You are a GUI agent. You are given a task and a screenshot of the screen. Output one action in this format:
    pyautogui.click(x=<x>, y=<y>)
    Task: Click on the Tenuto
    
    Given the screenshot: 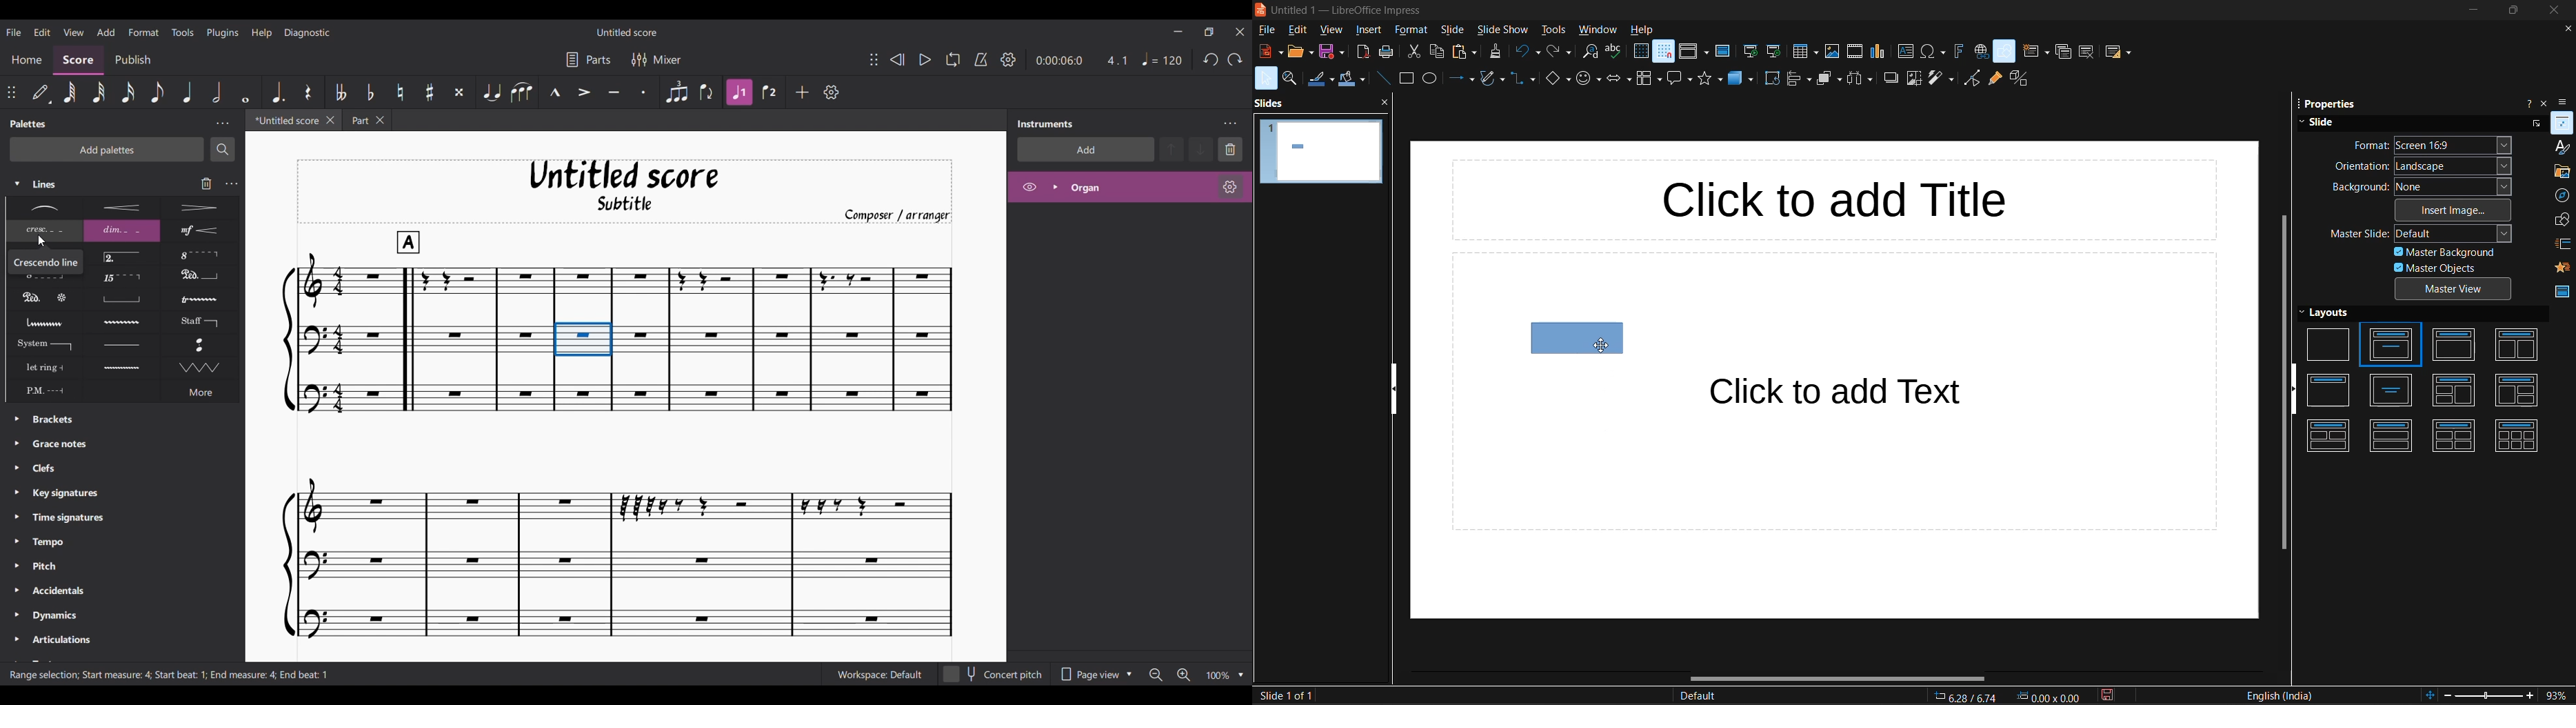 What is the action you would take?
    pyautogui.click(x=614, y=93)
    